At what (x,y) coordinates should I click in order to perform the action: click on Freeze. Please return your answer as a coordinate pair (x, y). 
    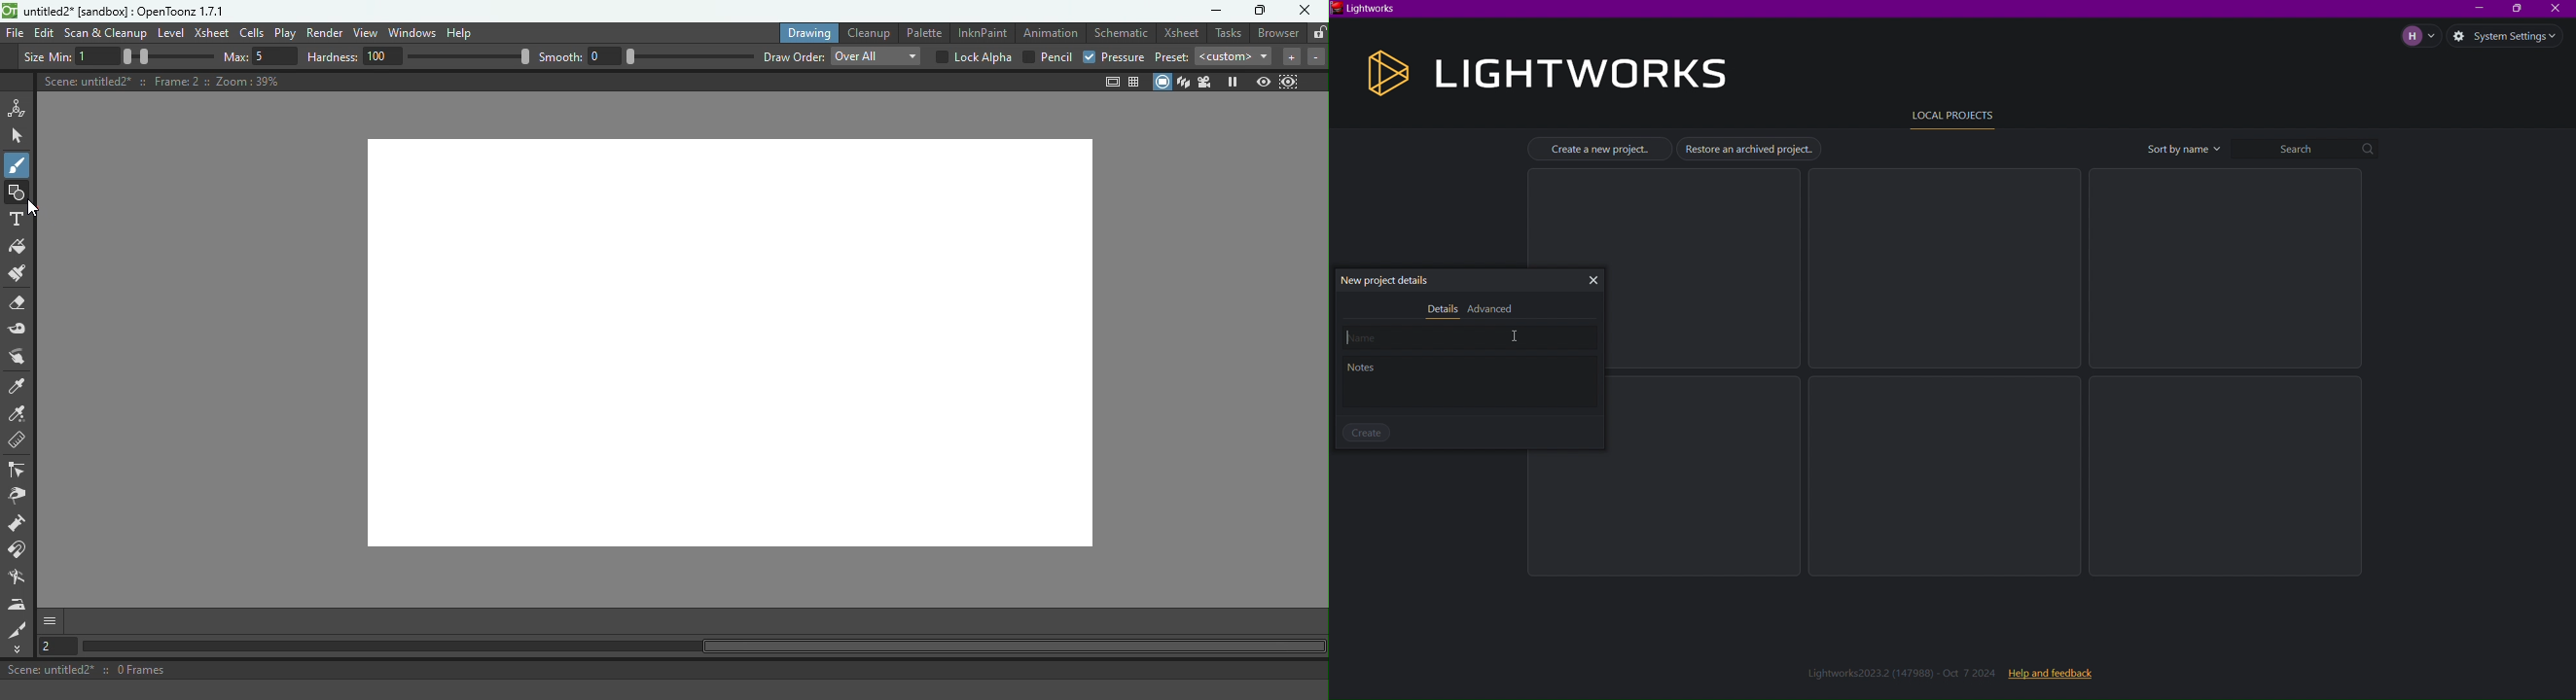
    Looking at the image, I should click on (1233, 81).